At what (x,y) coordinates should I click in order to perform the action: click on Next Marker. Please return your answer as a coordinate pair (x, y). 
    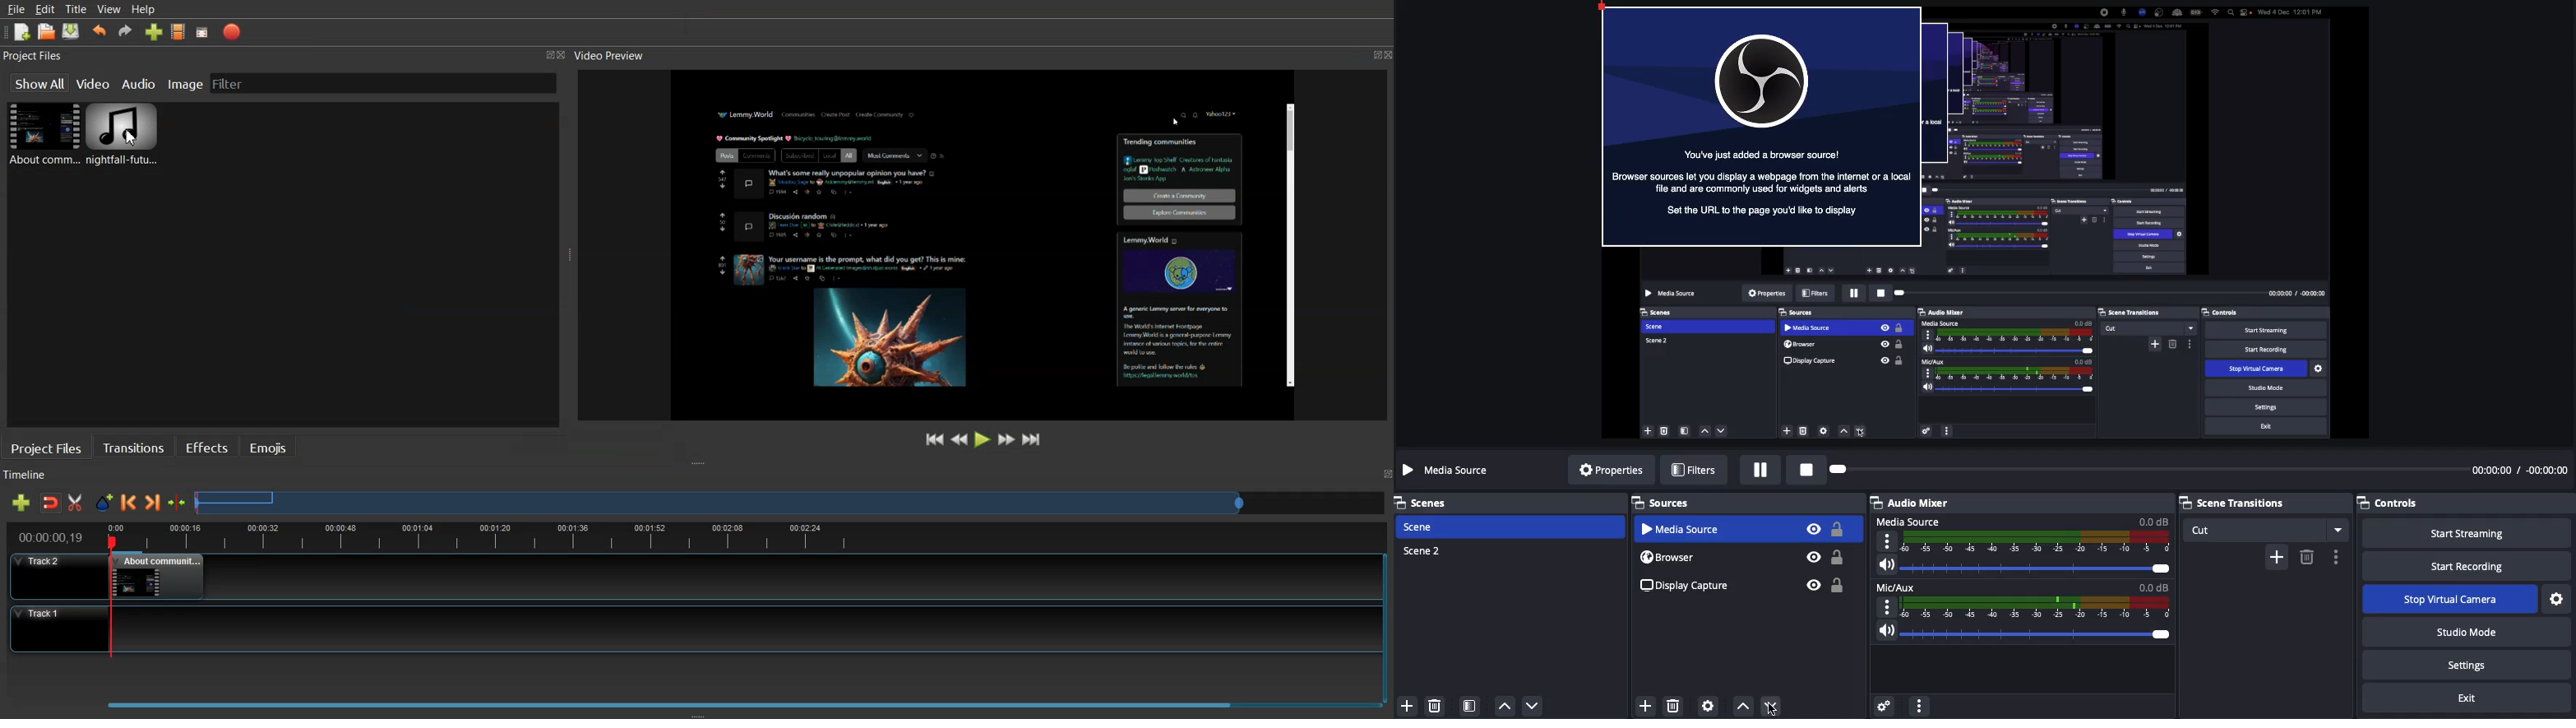
    Looking at the image, I should click on (153, 502).